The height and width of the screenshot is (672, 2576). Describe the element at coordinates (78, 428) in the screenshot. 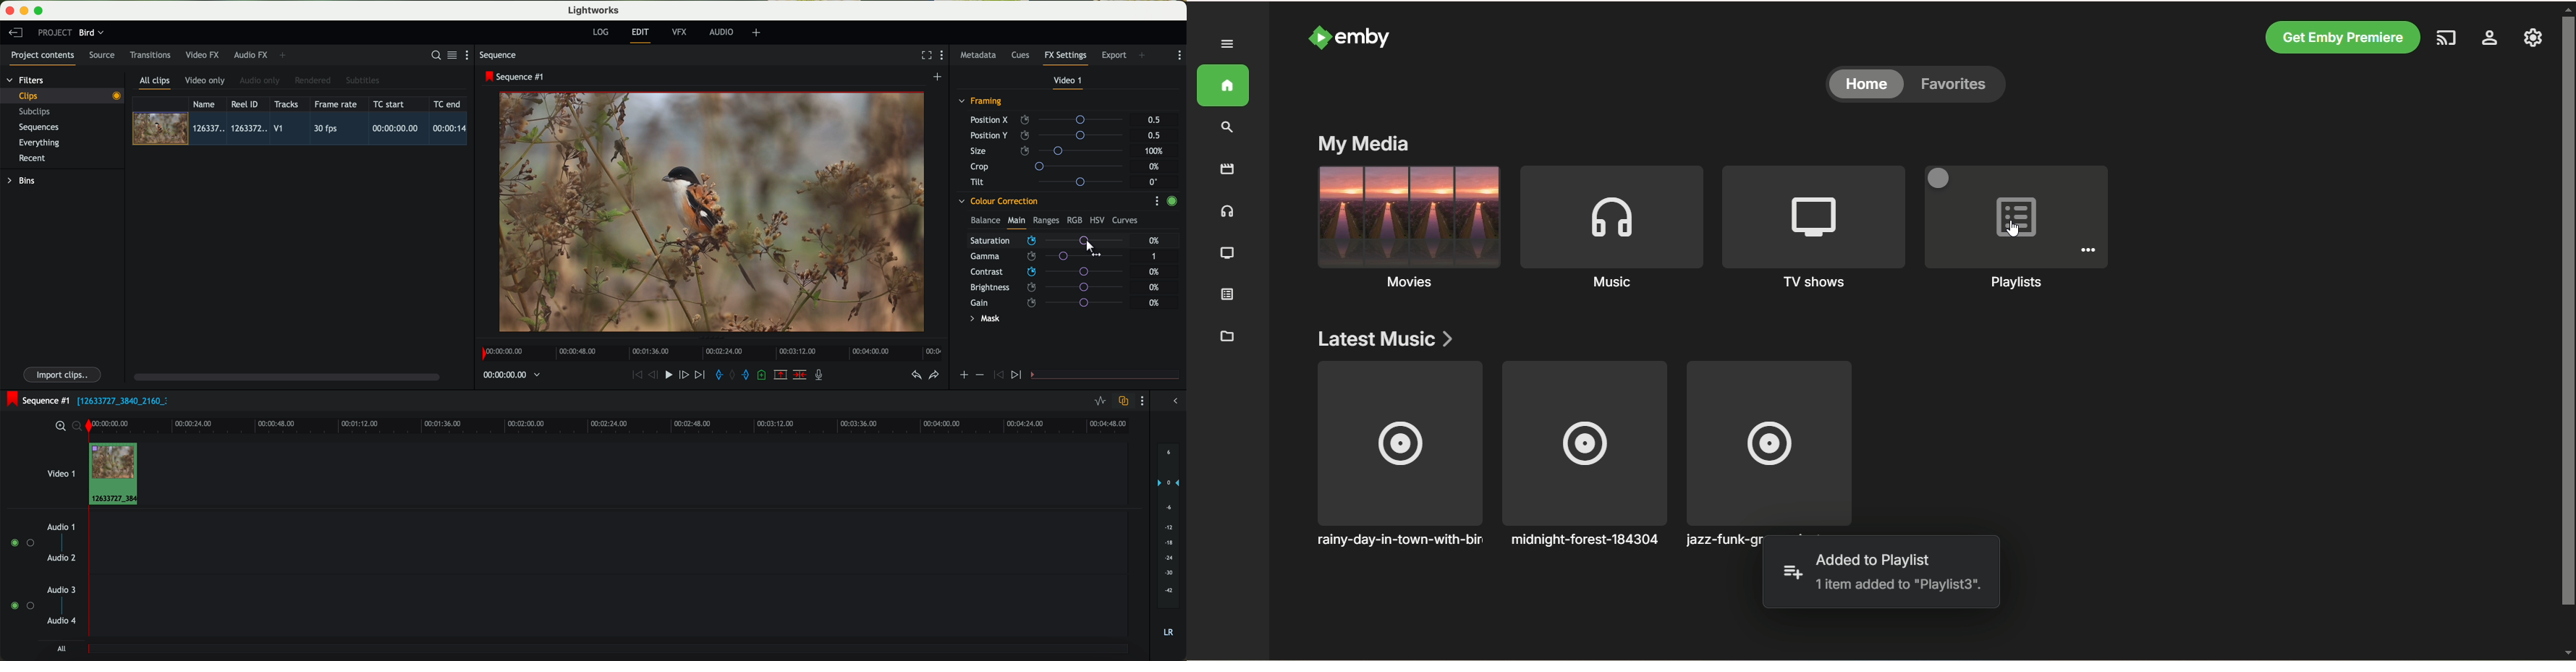

I see `zoom out` at that location.